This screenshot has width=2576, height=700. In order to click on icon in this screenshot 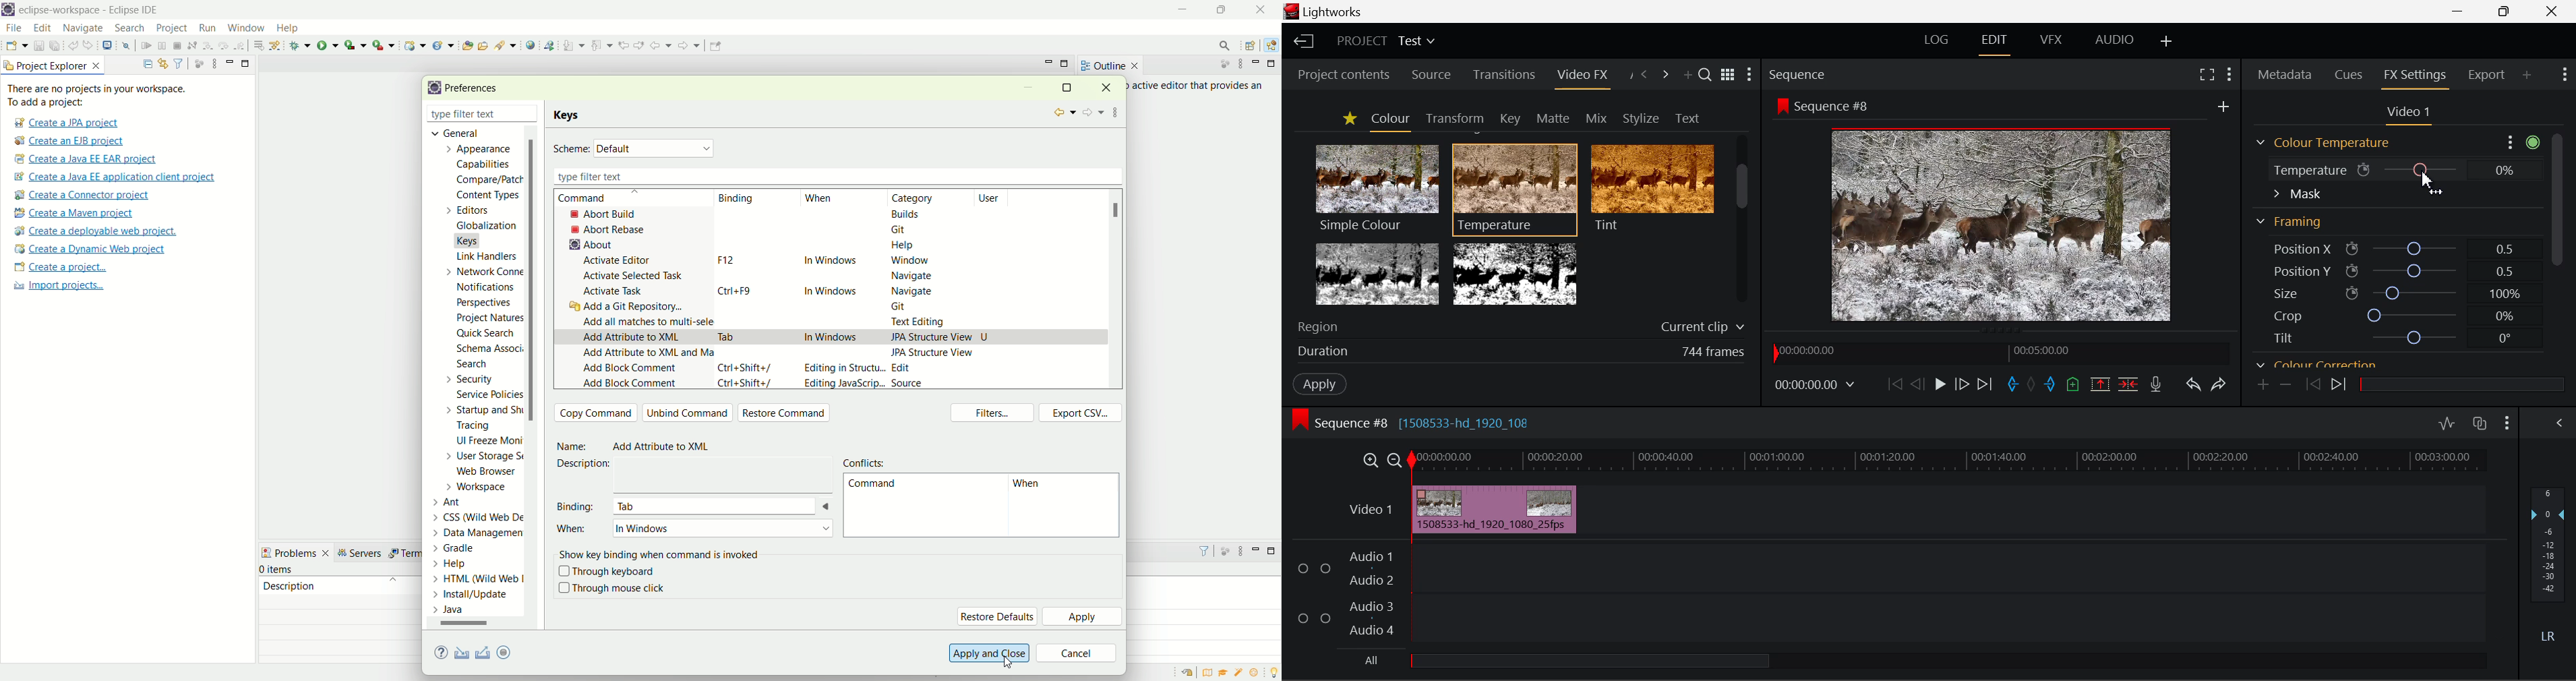, I will do `click(2352, 249)`.